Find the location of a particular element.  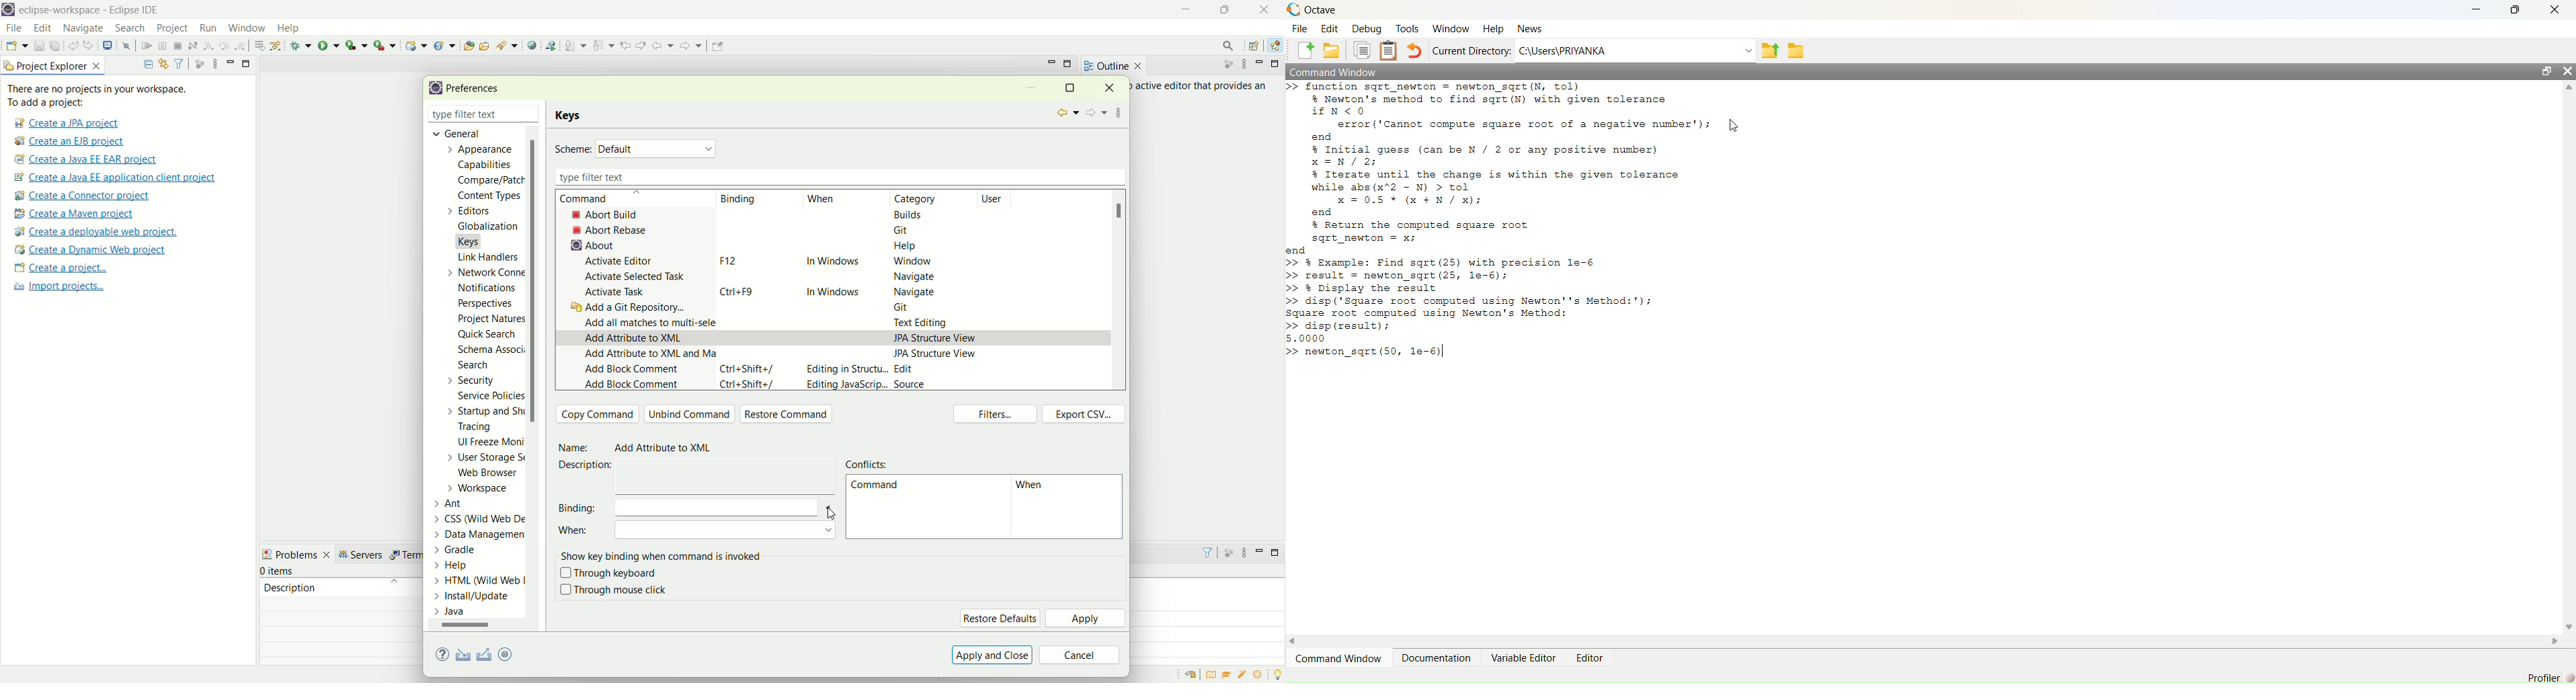

 Data Management is located at coordinates (471, 533).